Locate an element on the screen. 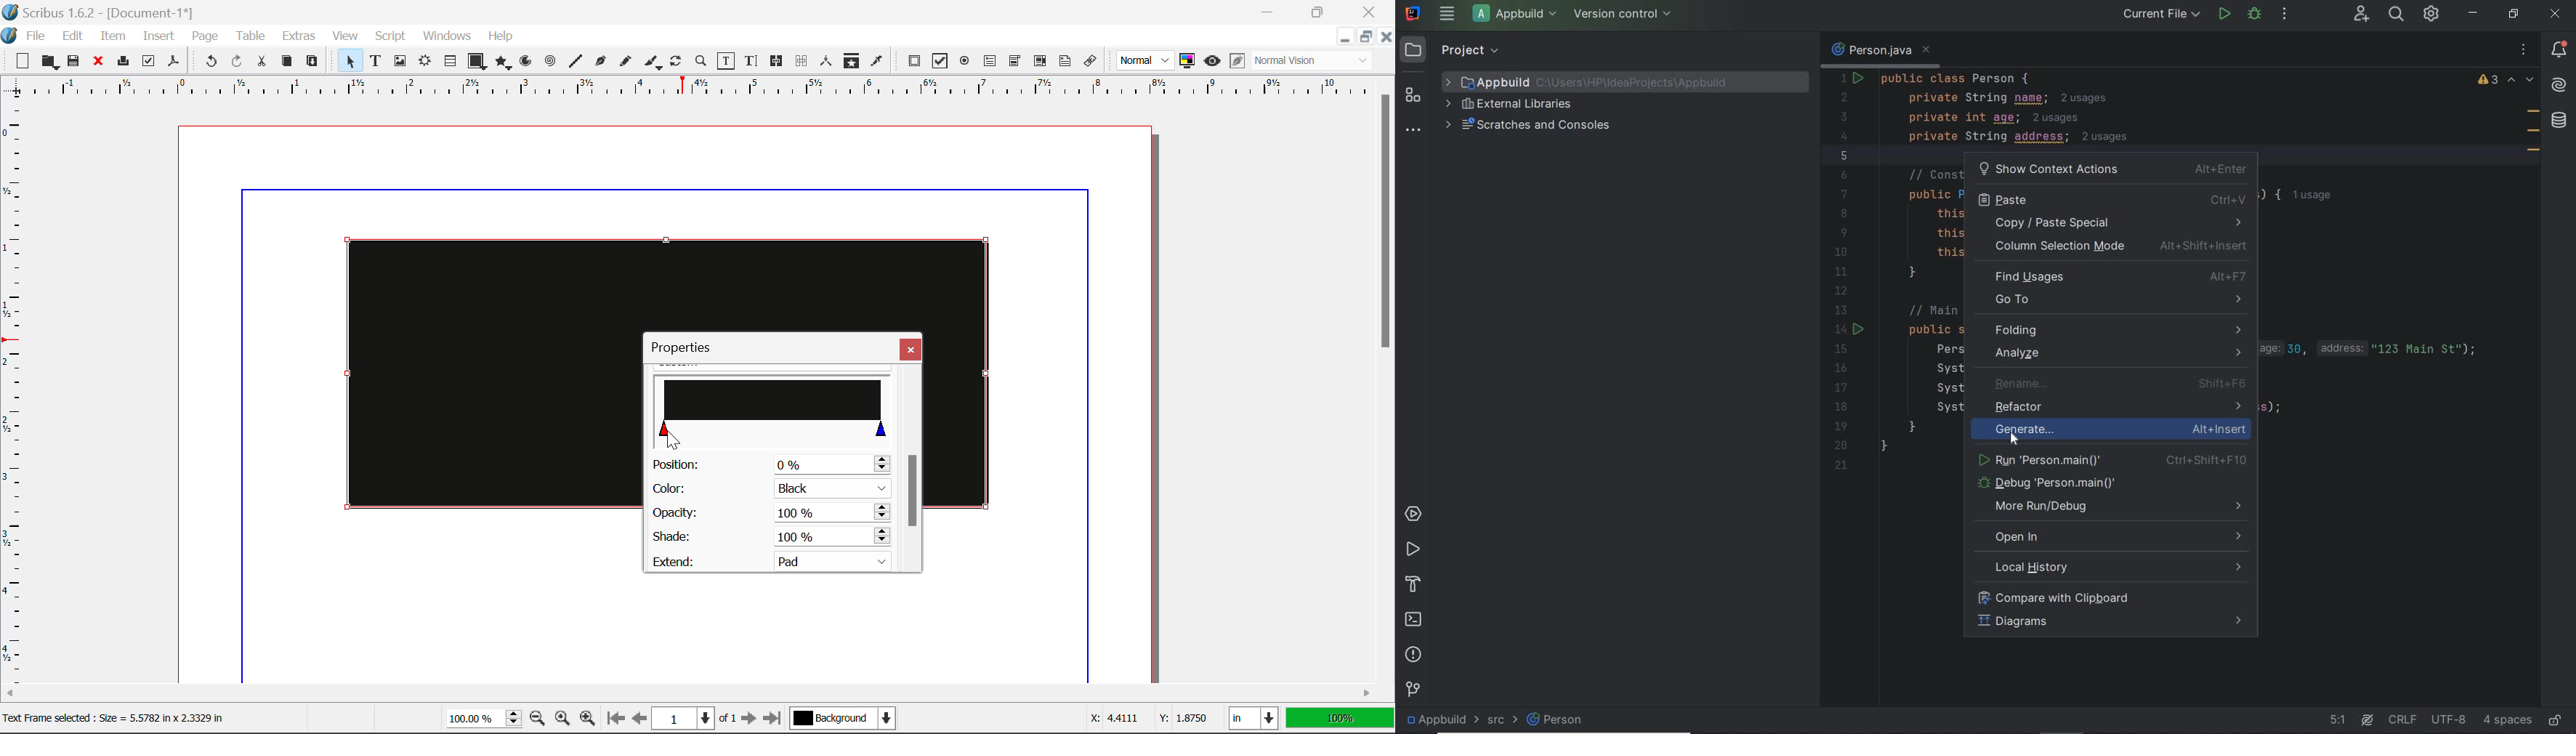  Page is located at coordinates (204, 37).